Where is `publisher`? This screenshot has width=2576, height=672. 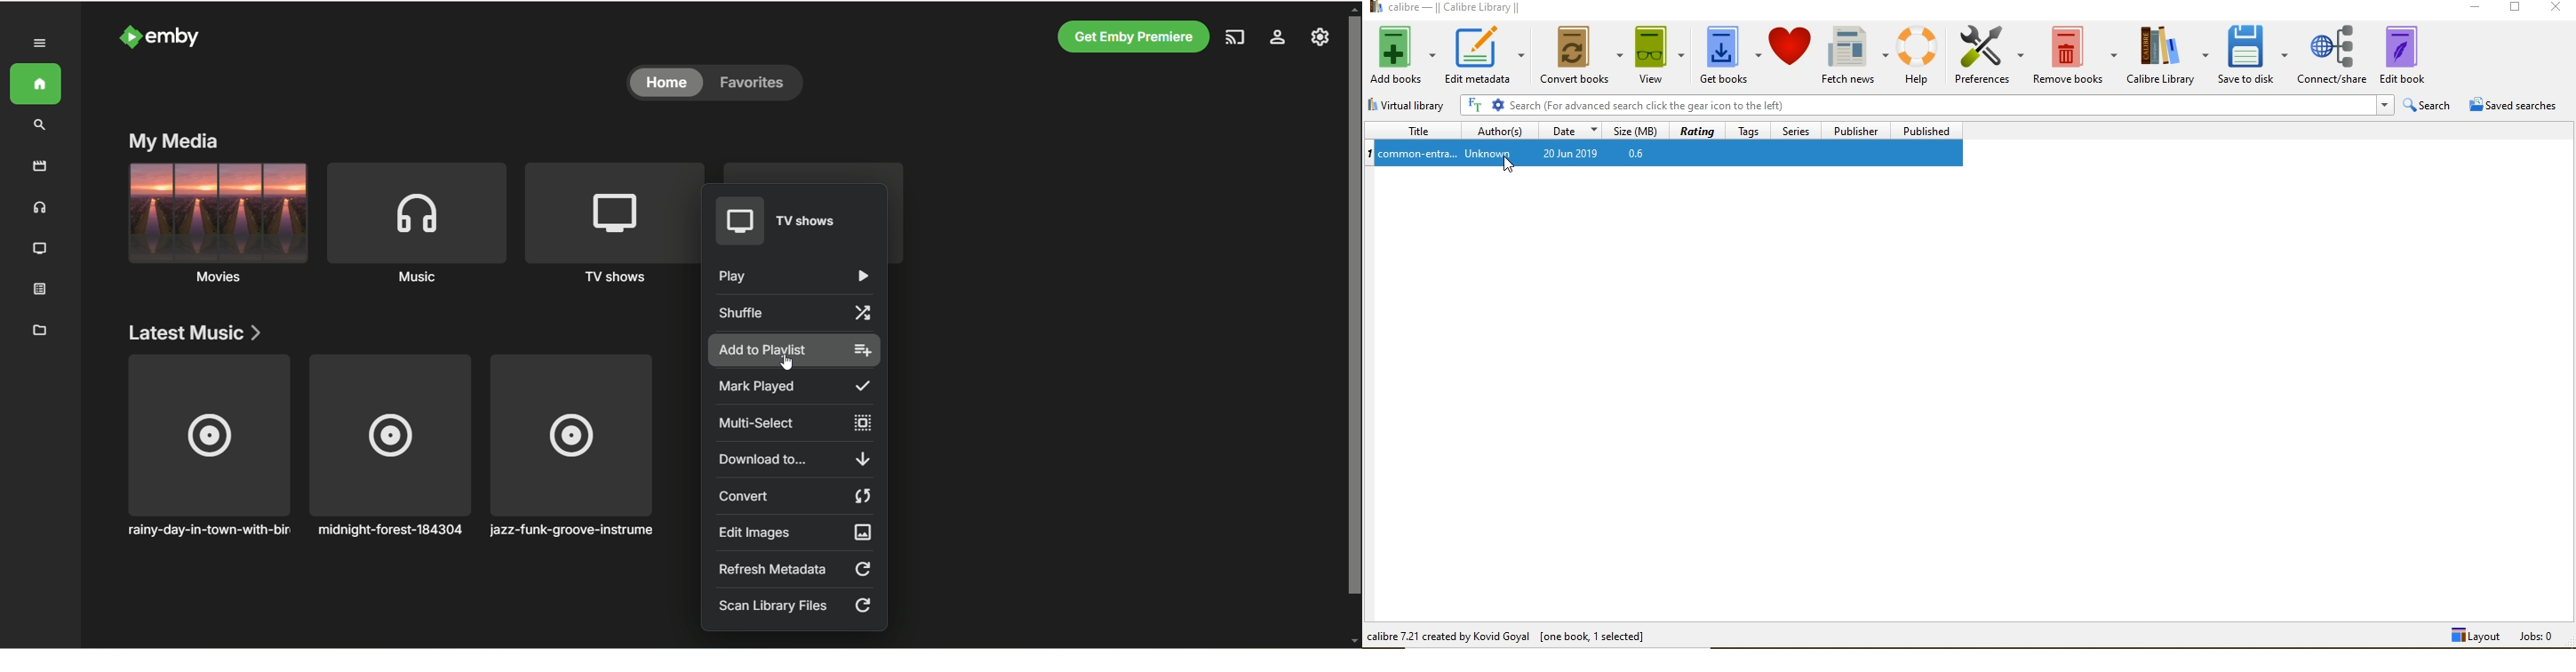
publisher is located at coordinates (1854, 131).